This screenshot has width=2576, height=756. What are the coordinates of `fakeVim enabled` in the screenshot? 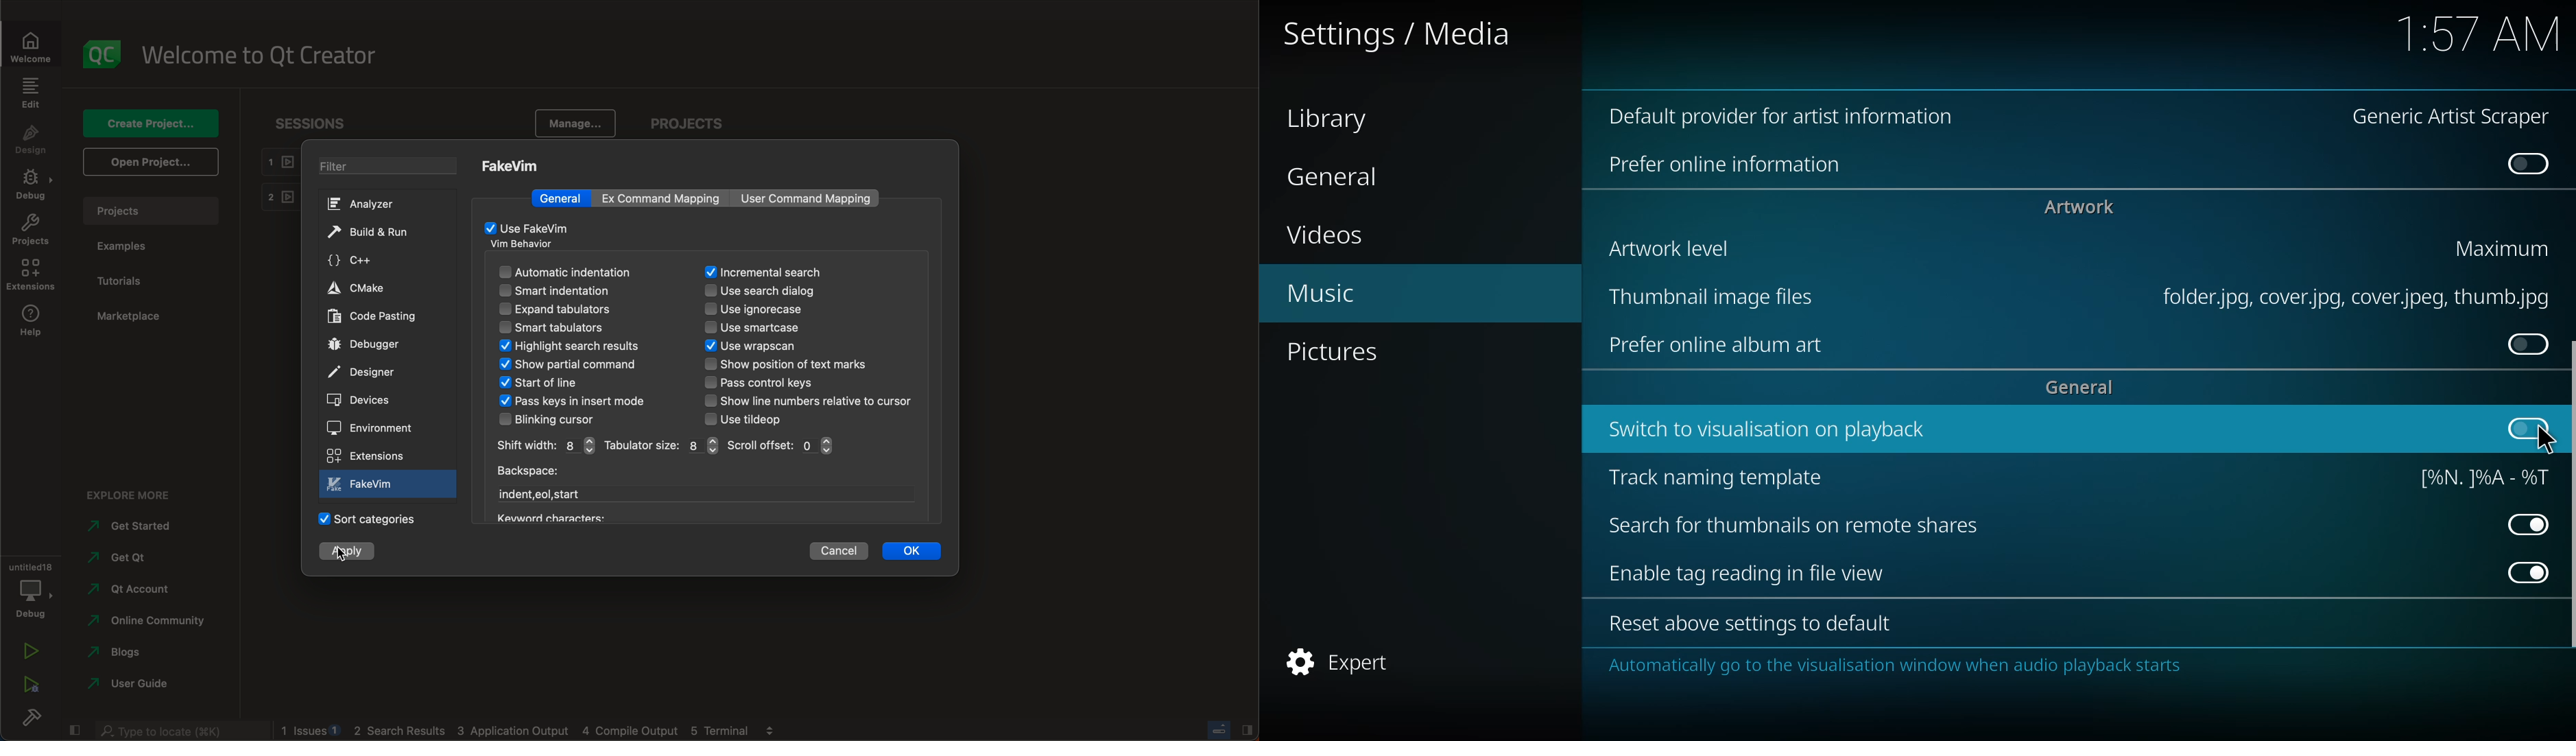 It's located at (529, 227).